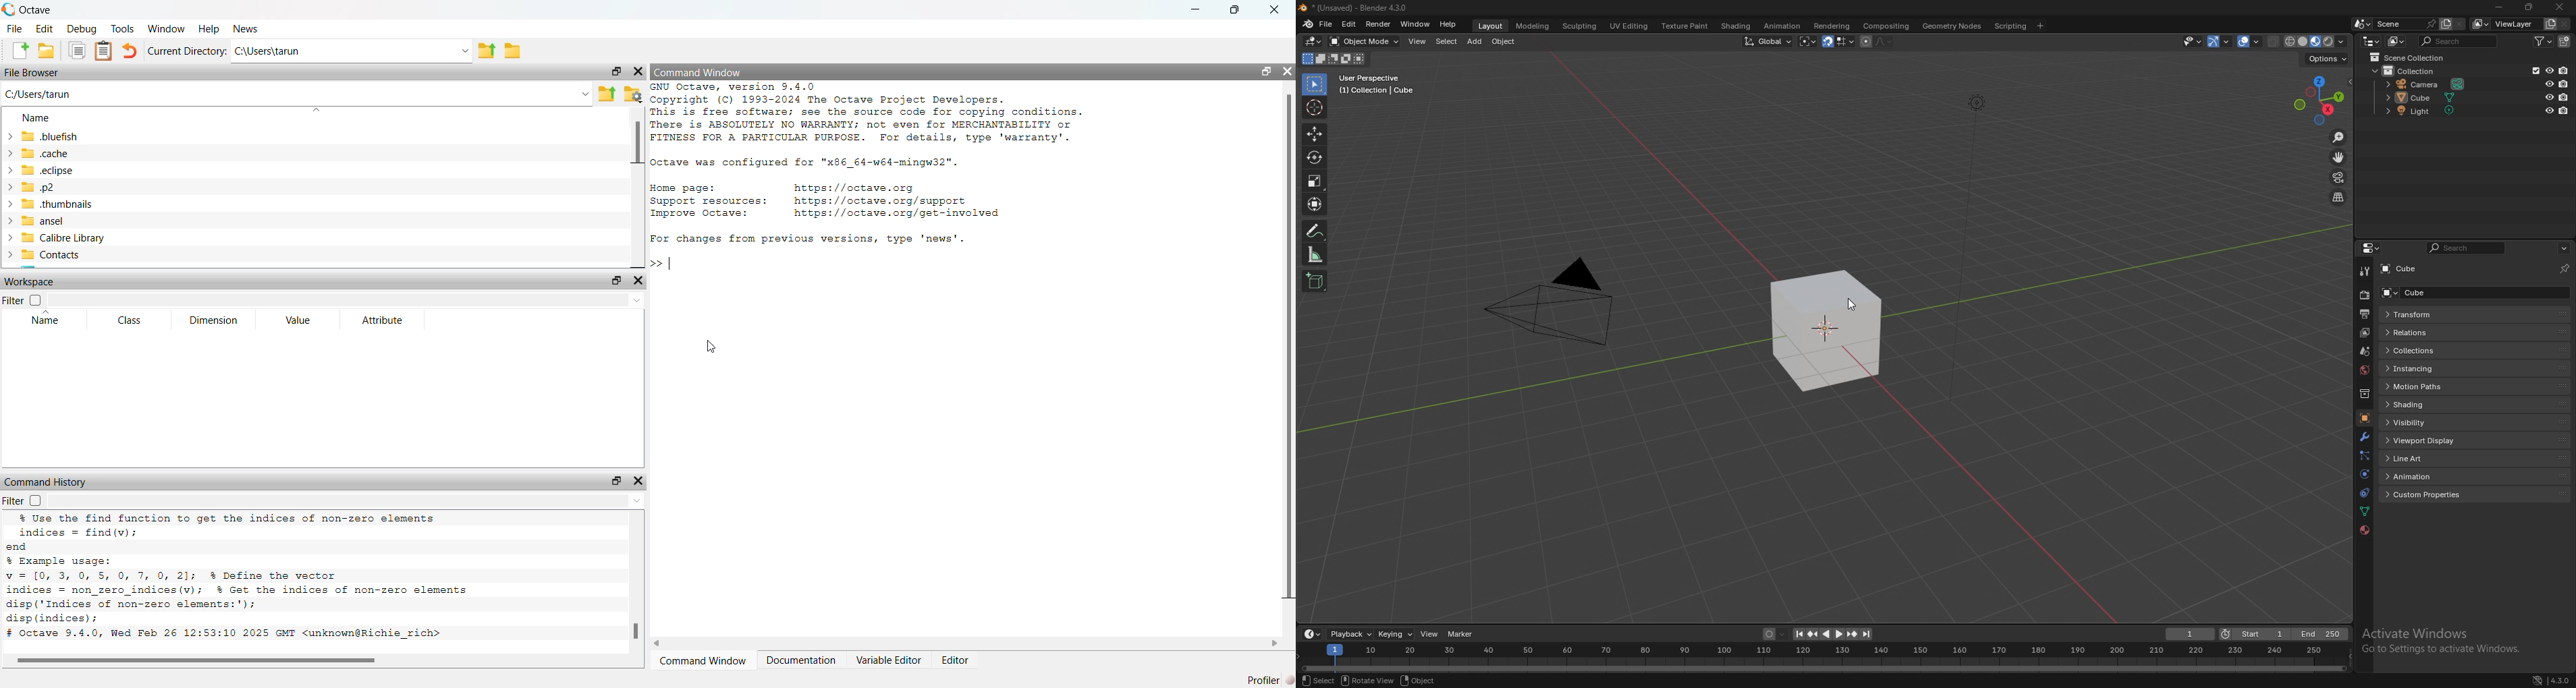 The image size is (2576, 700). Describe the element at coordinates (2339, 139) in the screenshot. I see `zoom` at that location.